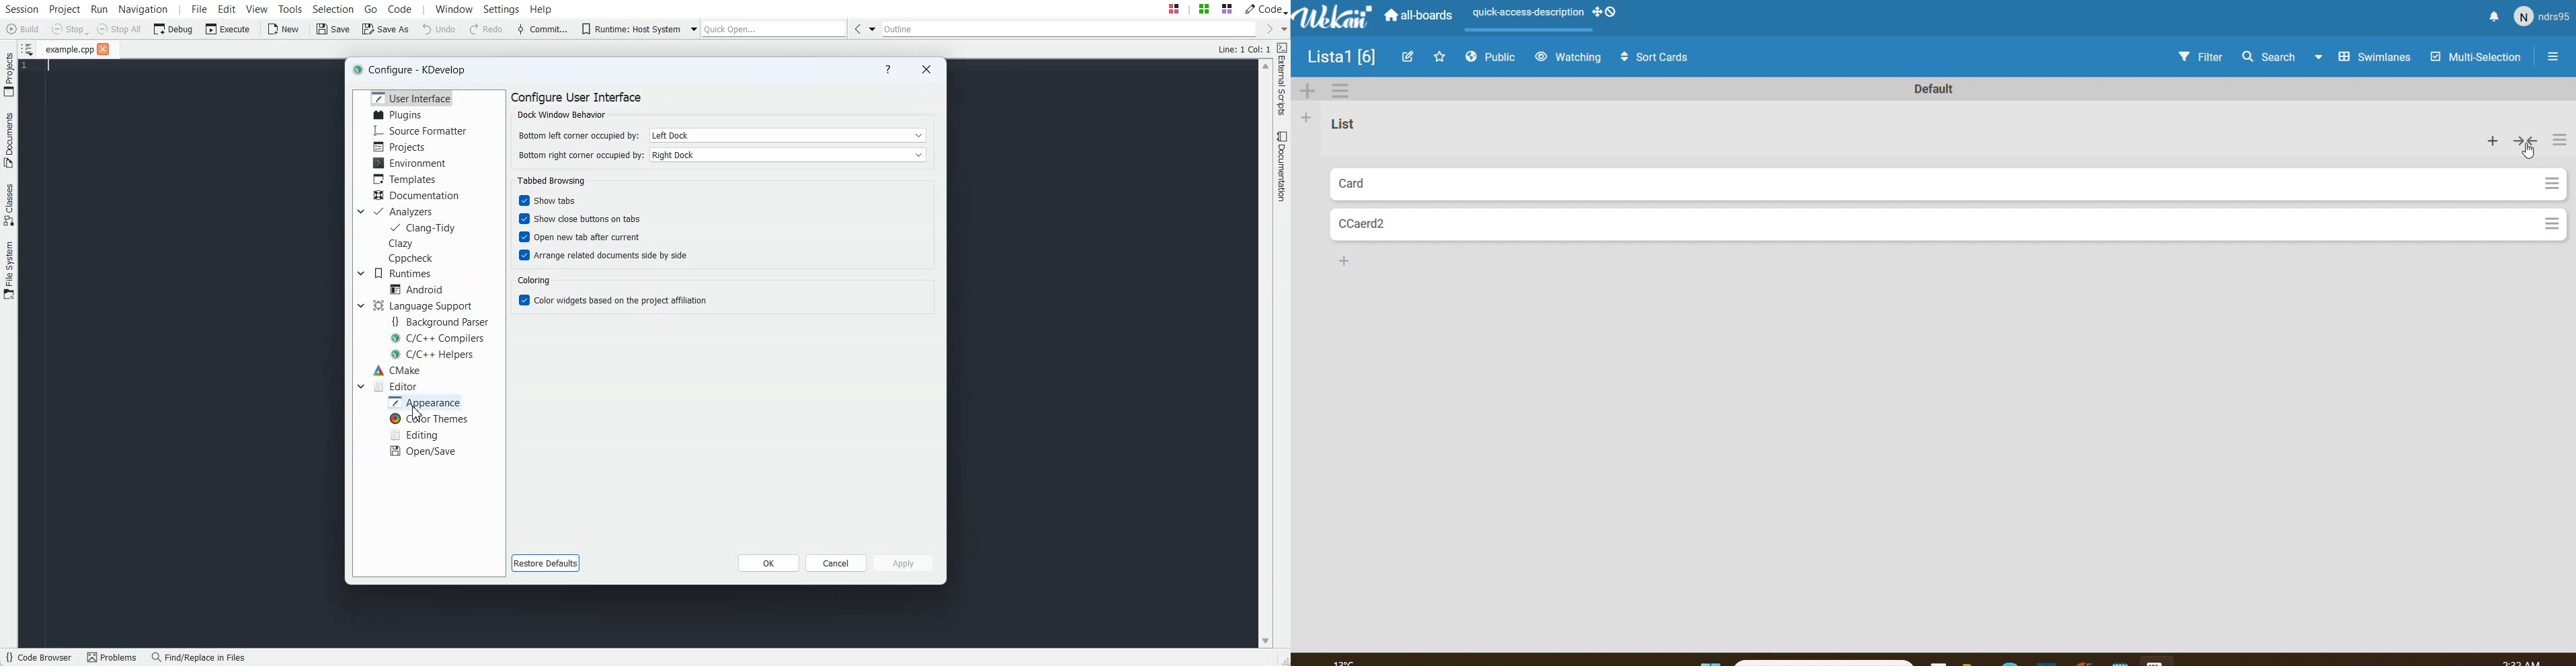 This screenshot has width=2576, height=672. Describe the element at coordinates (541, 9) in the screenshot. I see `Help` at that location.